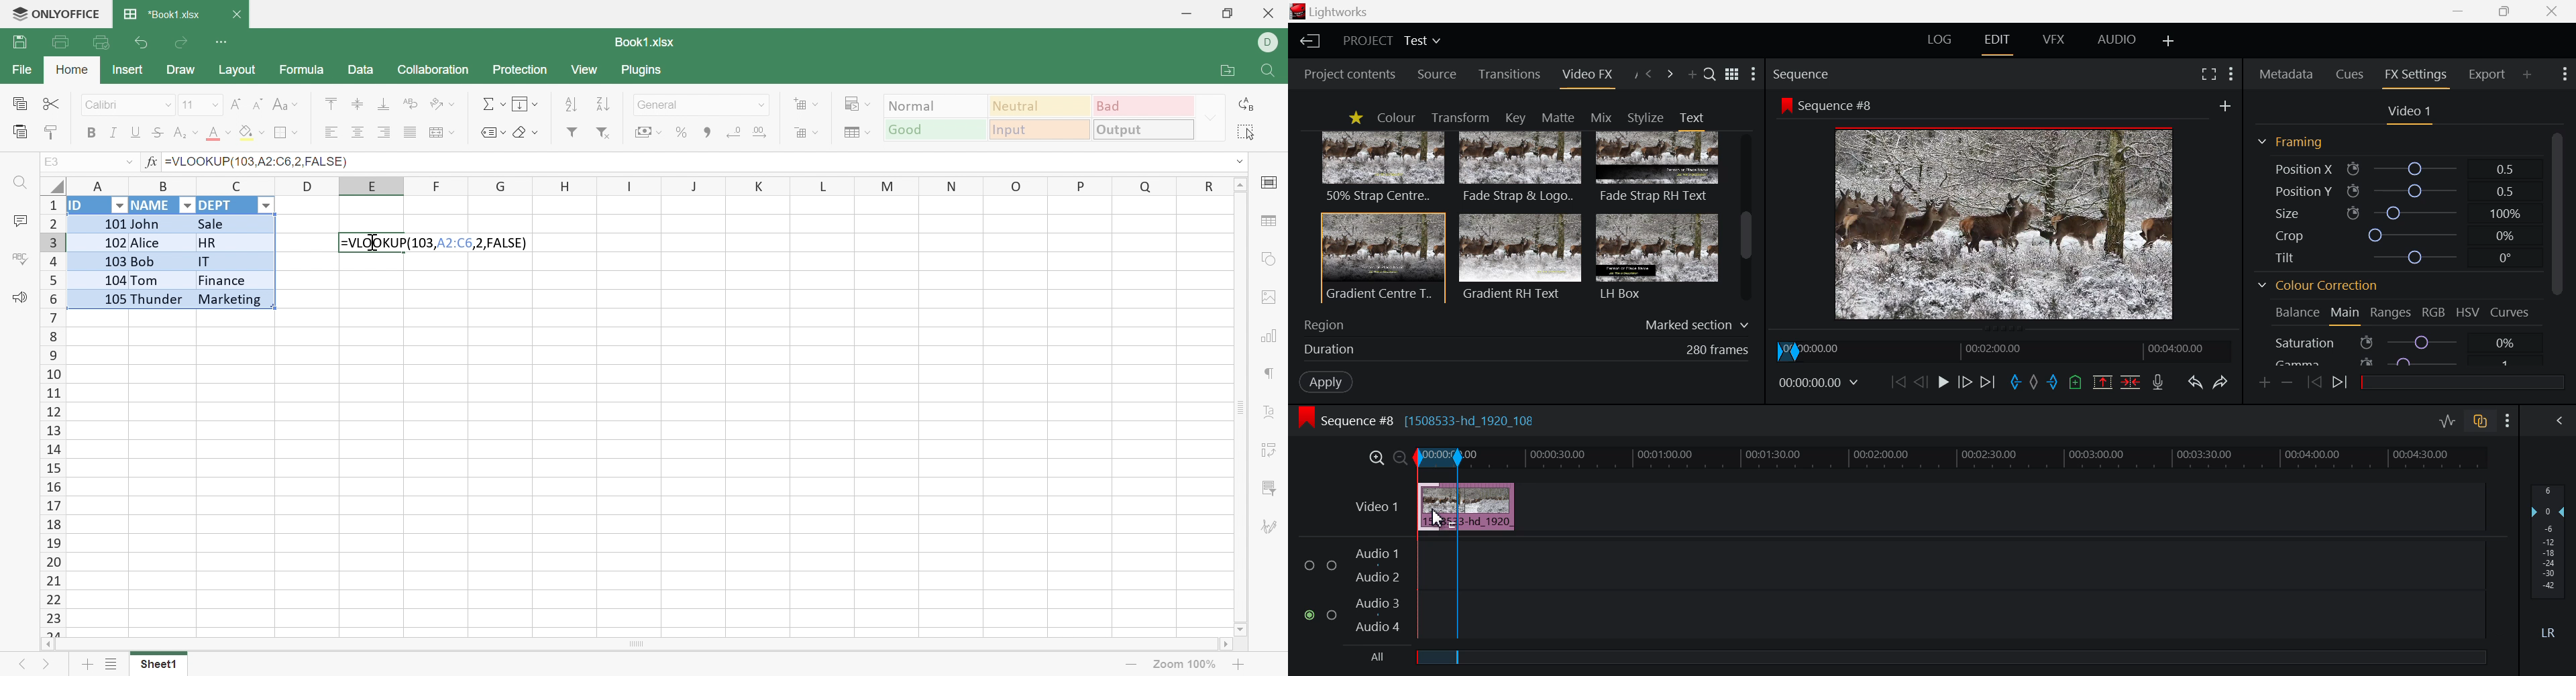  Describe the element at coordinates (808, 133) in the screenshot. I see `Format table as template` at that location.